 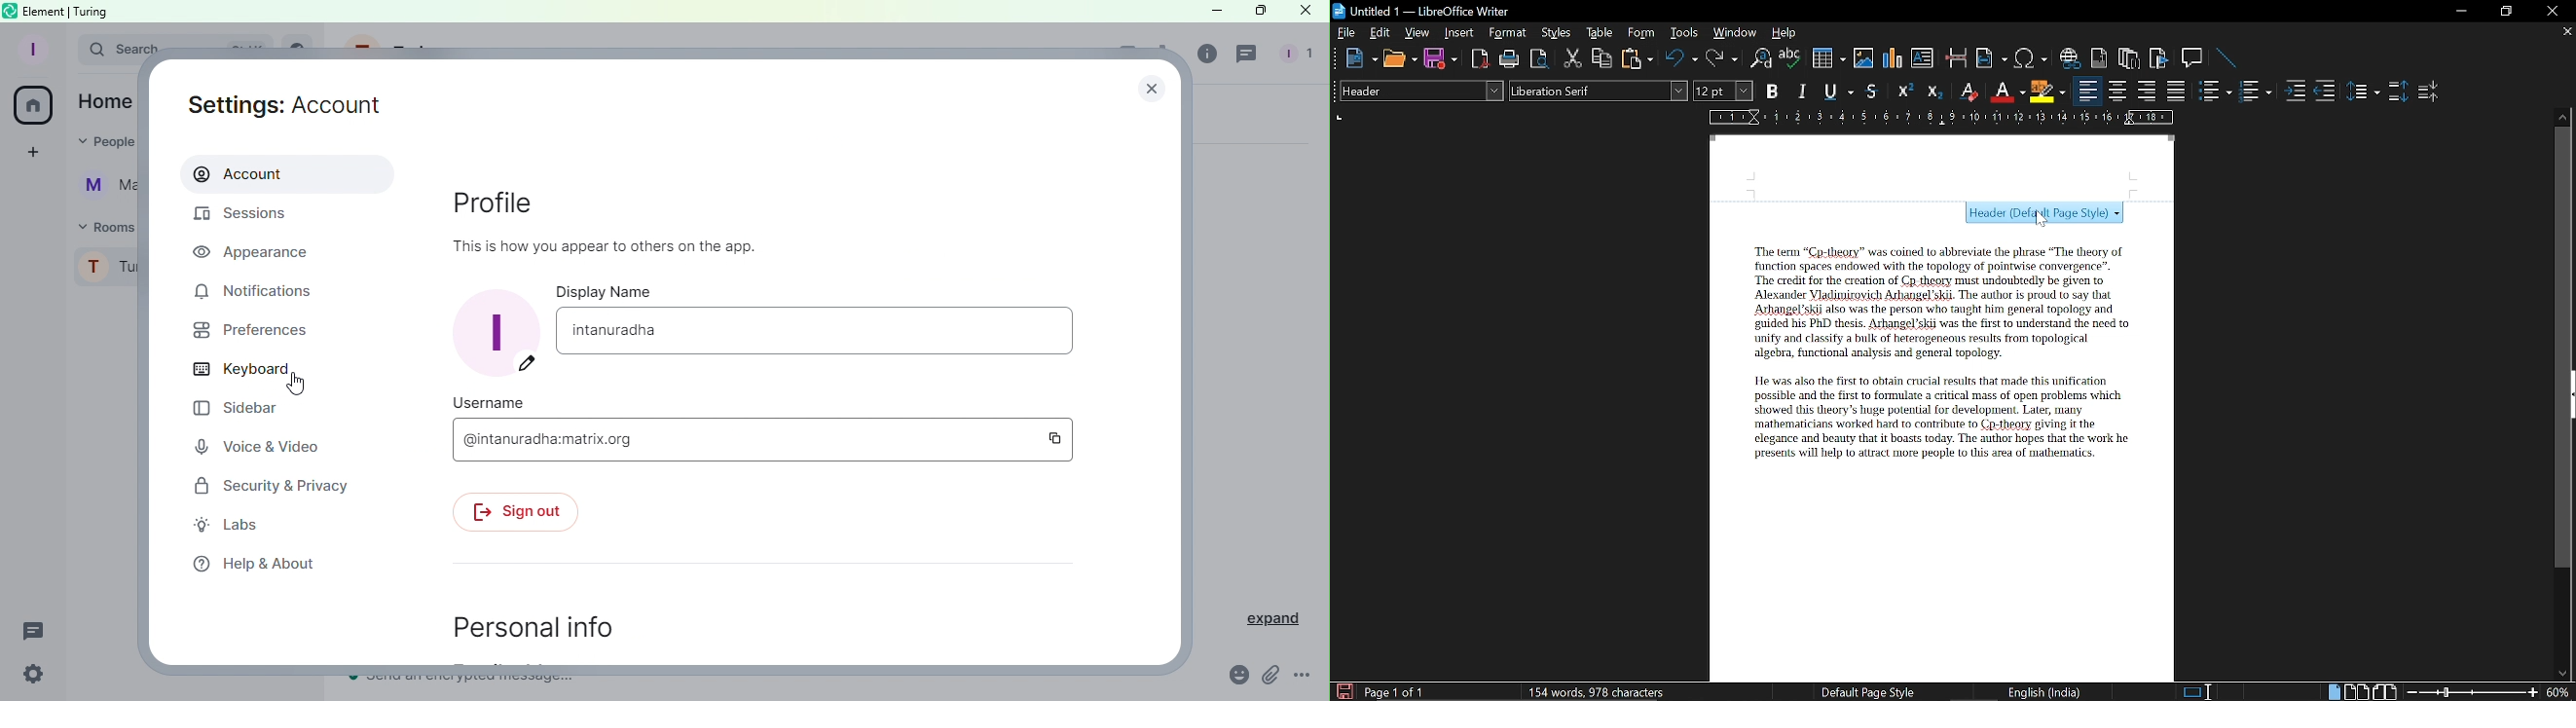 I want to click on Multiple page view, so click(x=2356, y=692).